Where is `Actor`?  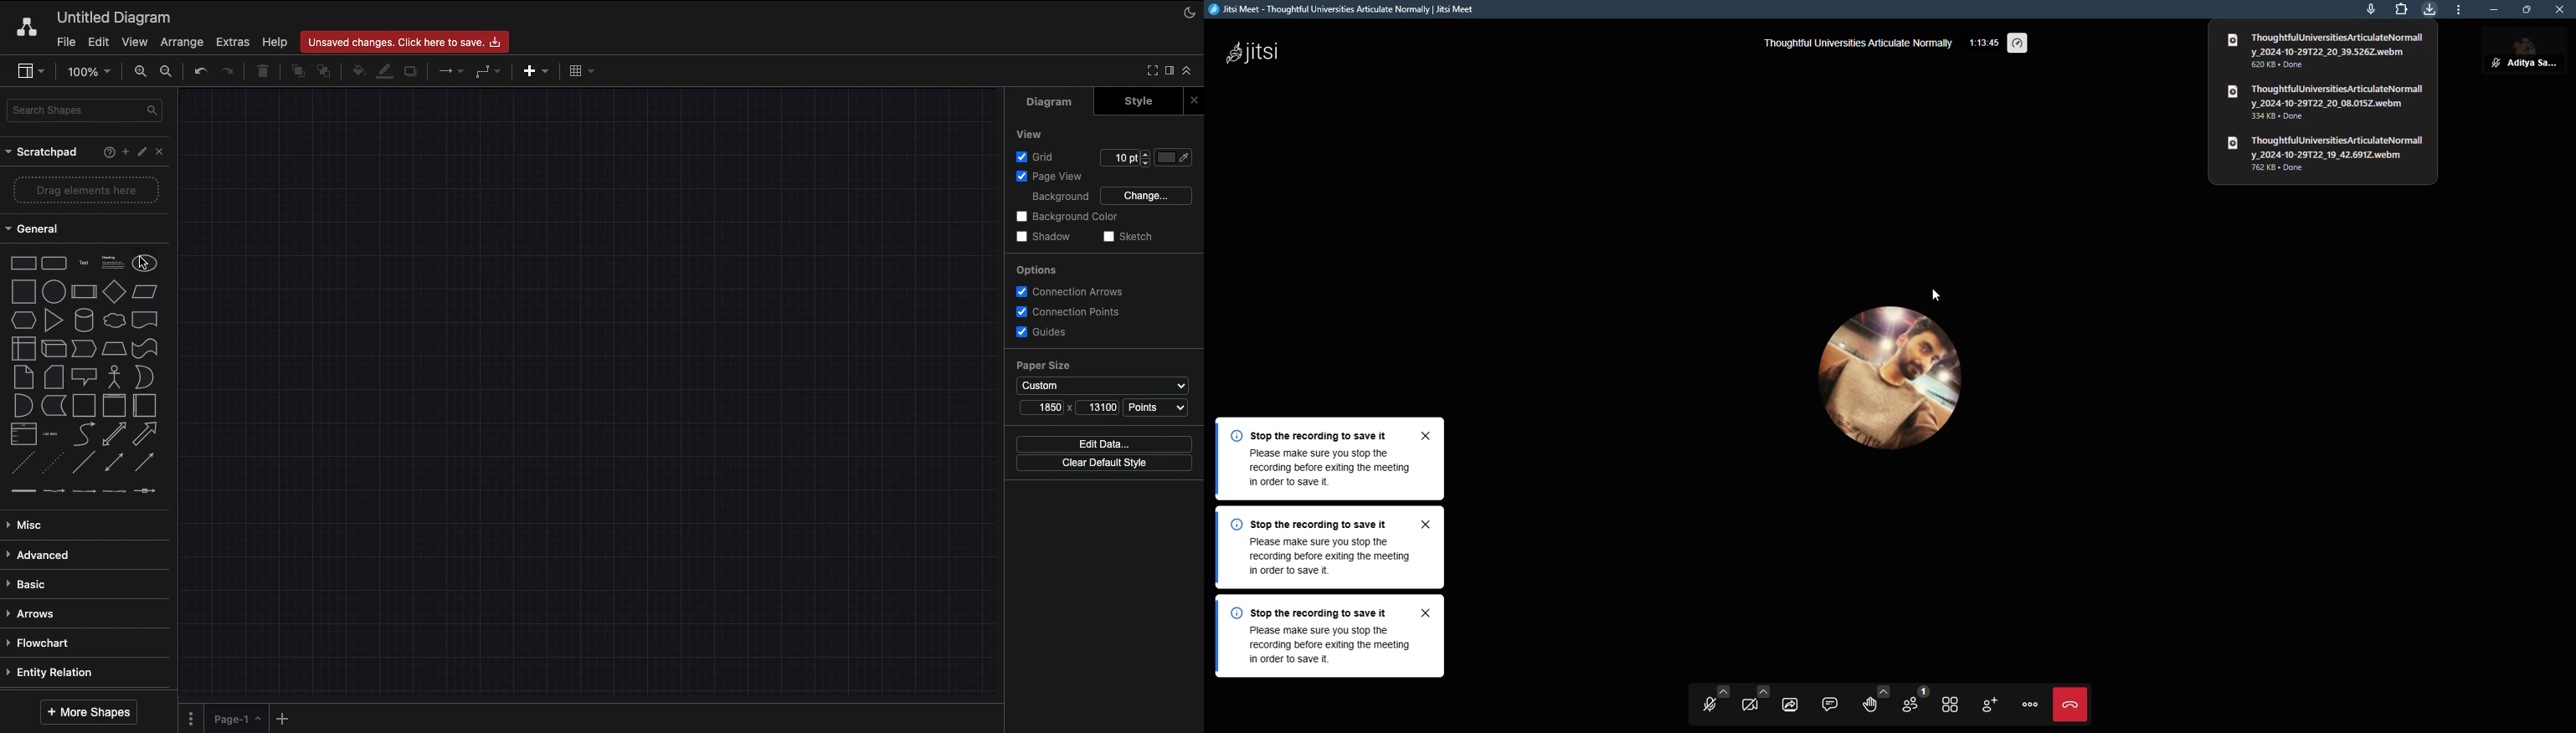 Actor is located at coordinates (115, 375).